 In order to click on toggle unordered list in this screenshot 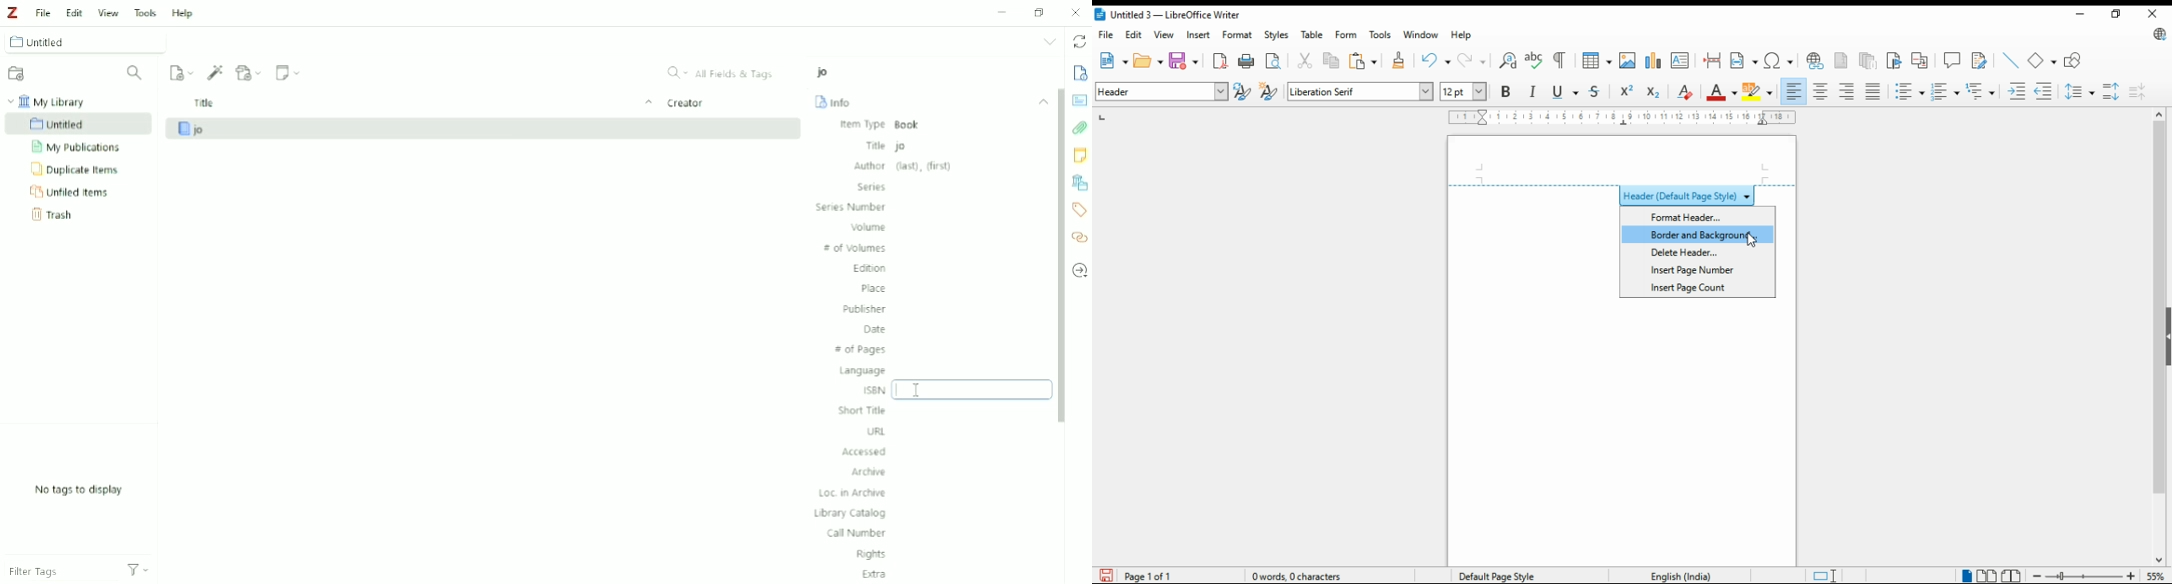, I will do `click(1909, 92)`.